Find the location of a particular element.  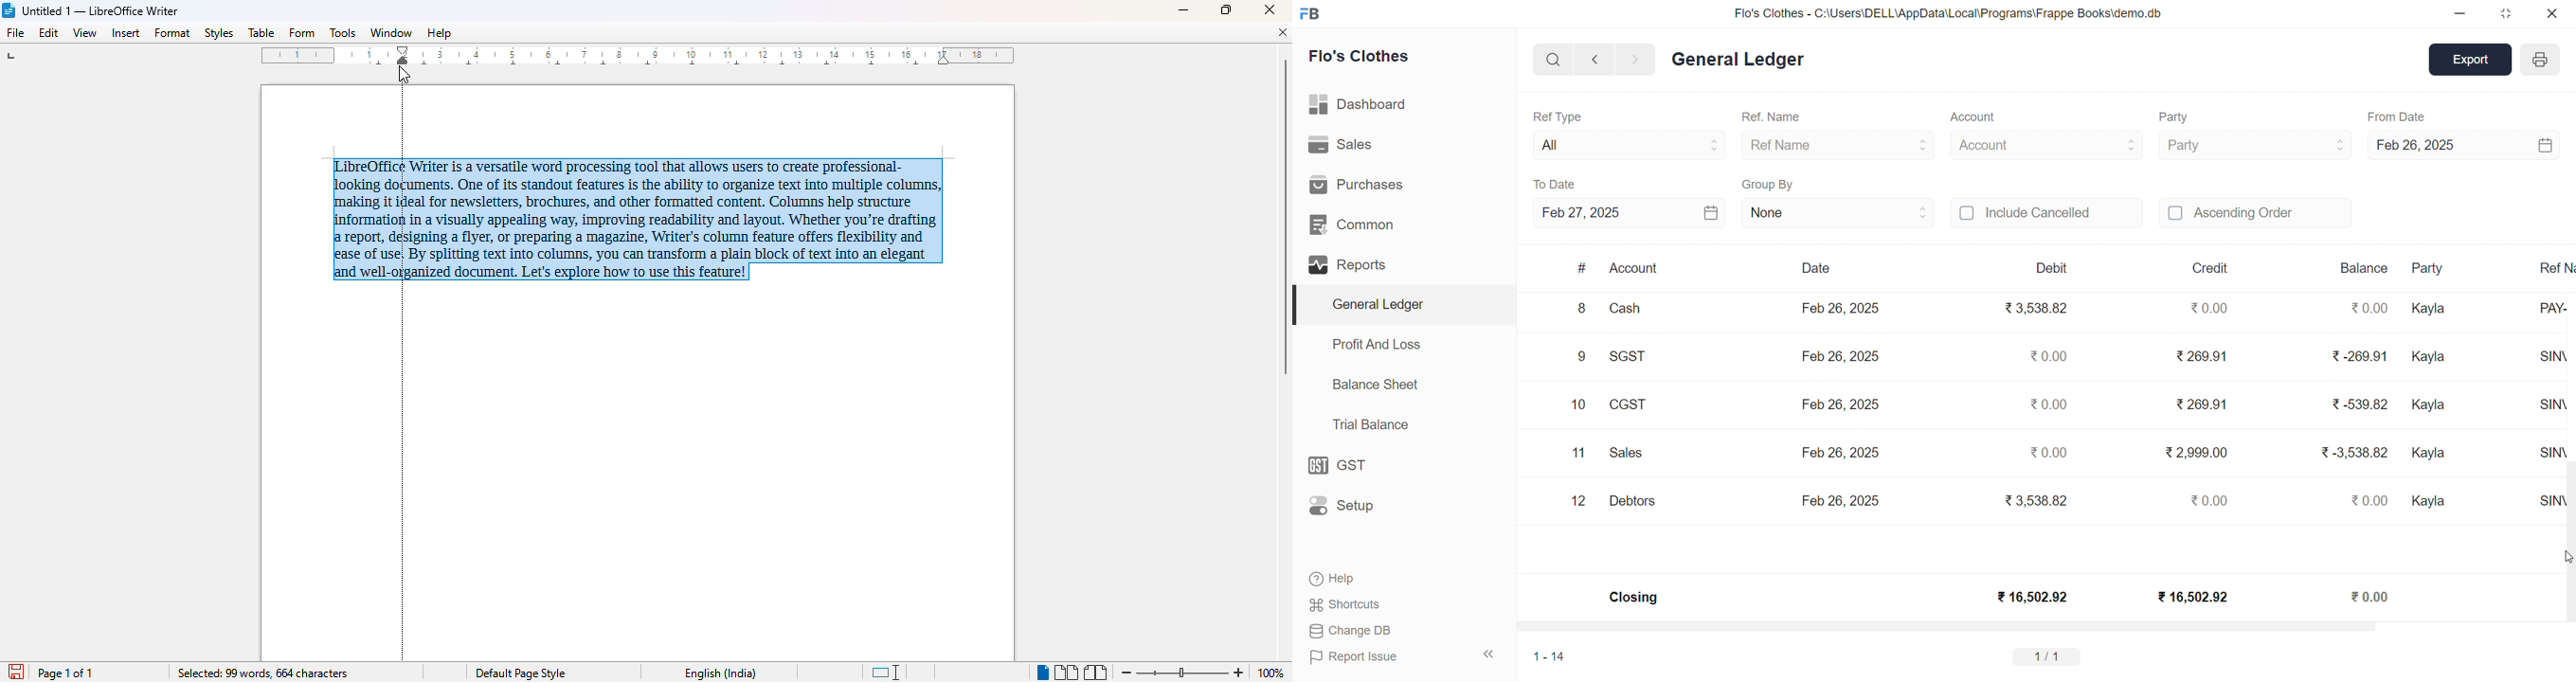

Feb 26, 2025 is located at coordinates (1843, 354).